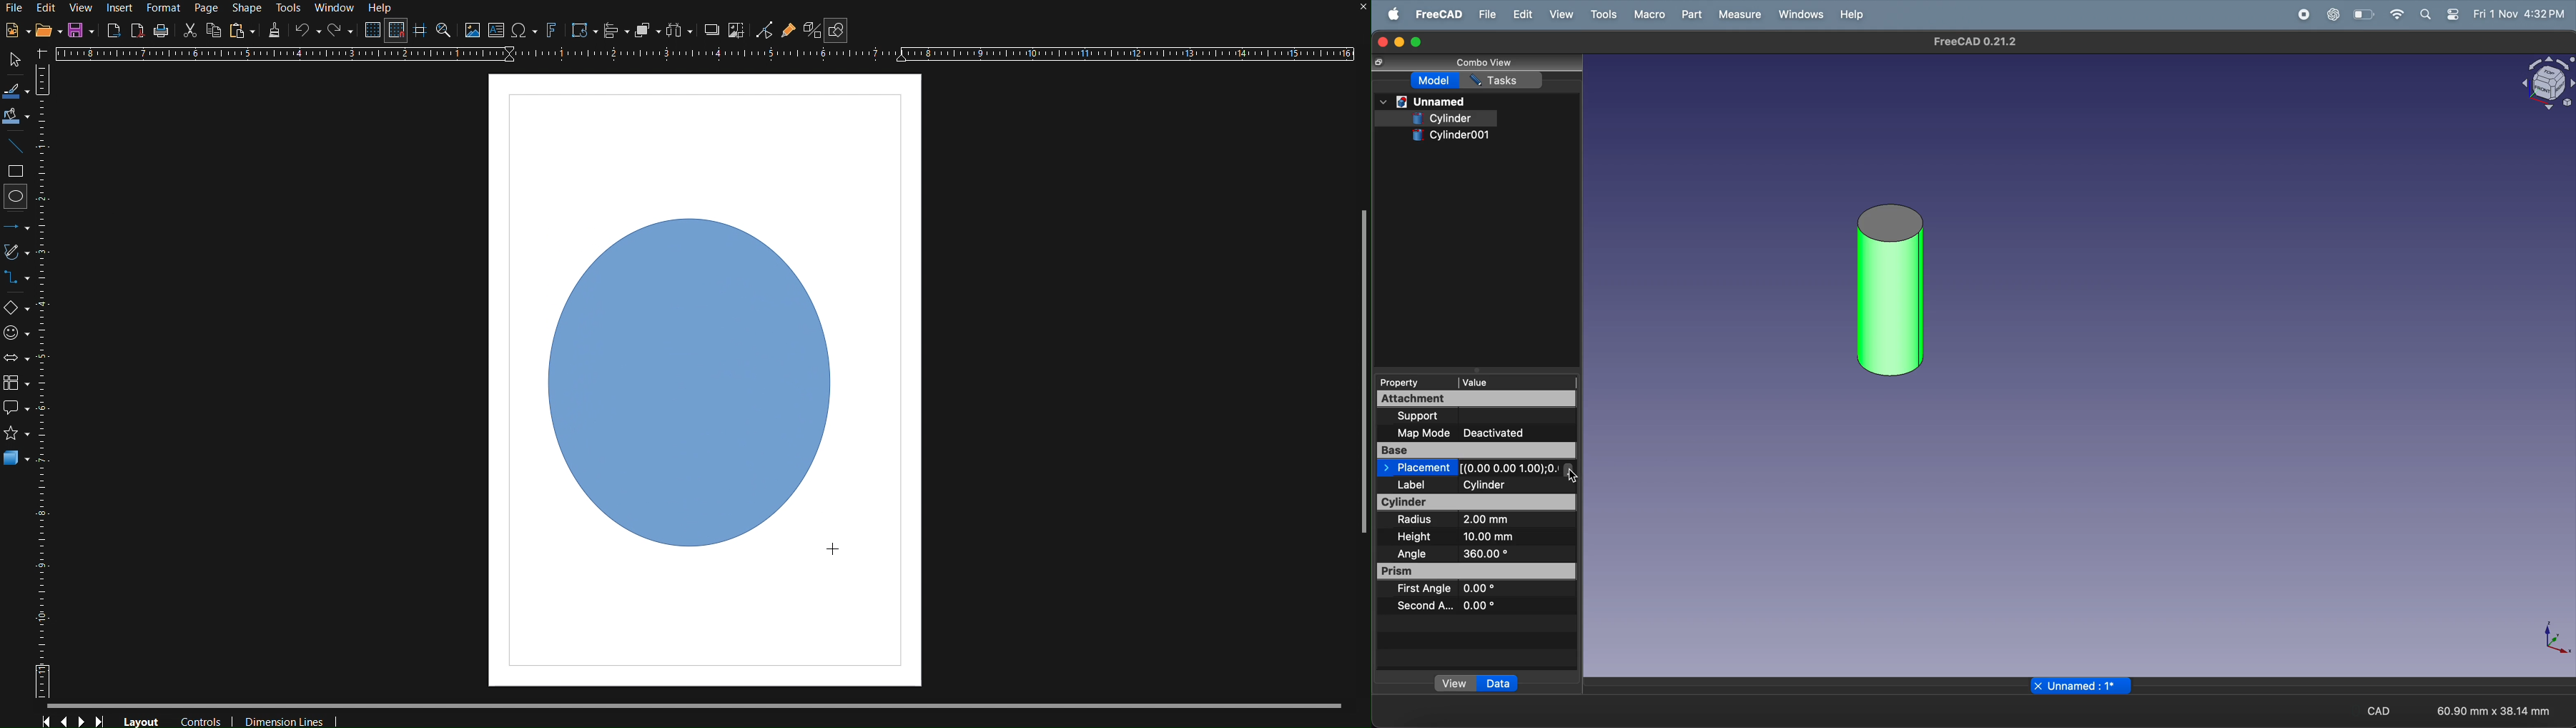  Describe the element at coordinates (1557, 14) in the screenshot. I see `view` at that location.